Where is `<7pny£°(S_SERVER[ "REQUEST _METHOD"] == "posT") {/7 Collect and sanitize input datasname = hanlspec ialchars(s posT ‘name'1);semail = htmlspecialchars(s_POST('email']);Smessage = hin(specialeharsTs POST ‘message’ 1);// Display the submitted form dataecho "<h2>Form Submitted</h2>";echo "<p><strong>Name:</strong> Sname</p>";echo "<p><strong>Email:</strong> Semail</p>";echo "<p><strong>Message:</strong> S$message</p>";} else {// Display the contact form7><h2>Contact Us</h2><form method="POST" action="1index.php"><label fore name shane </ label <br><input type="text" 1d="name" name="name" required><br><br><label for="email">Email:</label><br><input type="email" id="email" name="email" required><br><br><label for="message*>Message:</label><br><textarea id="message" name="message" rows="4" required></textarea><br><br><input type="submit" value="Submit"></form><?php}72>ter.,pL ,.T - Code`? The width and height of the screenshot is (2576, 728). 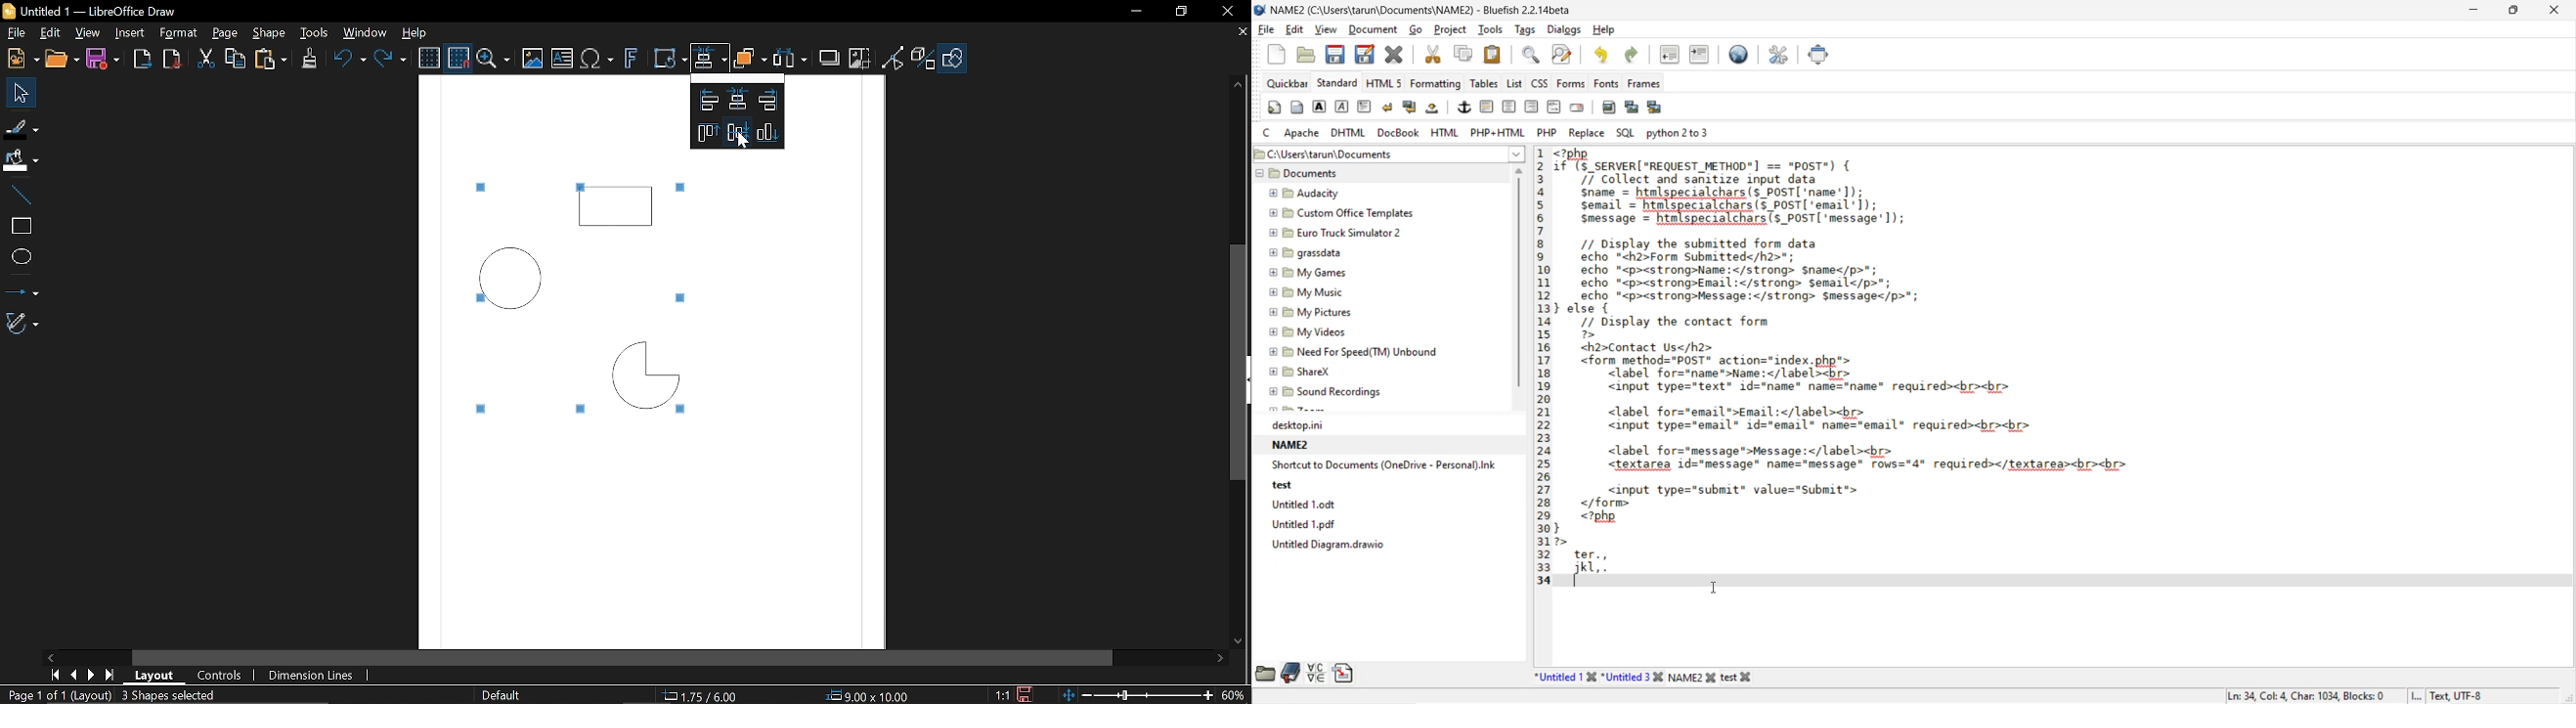
<7pny£°(S_SERVER[ "REQUEST _METHOD"] == "posT") {/7 Collect and sanitize input datasname = hanlspec ialchars(s posT ‘name'1);semail = htmlspecialchars(s_POST('email']);Smessage = hin(specialeharsTs POST ‘message’ 1);// Display the submitted form dataecho "<h2>Form Submitted</h2>";echo "<p><strong>Name:</strong> Sname</p>";echo "<p><strong>Email:</strong> Semail</p>";echo "<p><strong>Message:</strong> S$message</p>";} else {// Display the contact form7><h2>Contact Us</h2><form method="POST" action="1index.php"><label fore name shane </ label <br><input type="text" 1d="name" name="name" required><br><br><label for="email">Email:</label><br><input type="email" id="email" name="email" required><br><br><label for="message*>Message:</label><br><textarea id="message" name="message" rows="4" required></textarea><br><br><input type="submit" value="Submit"></form><?php}72>ter.,pL ,.T - Code is located at coordinates (1861, 369).